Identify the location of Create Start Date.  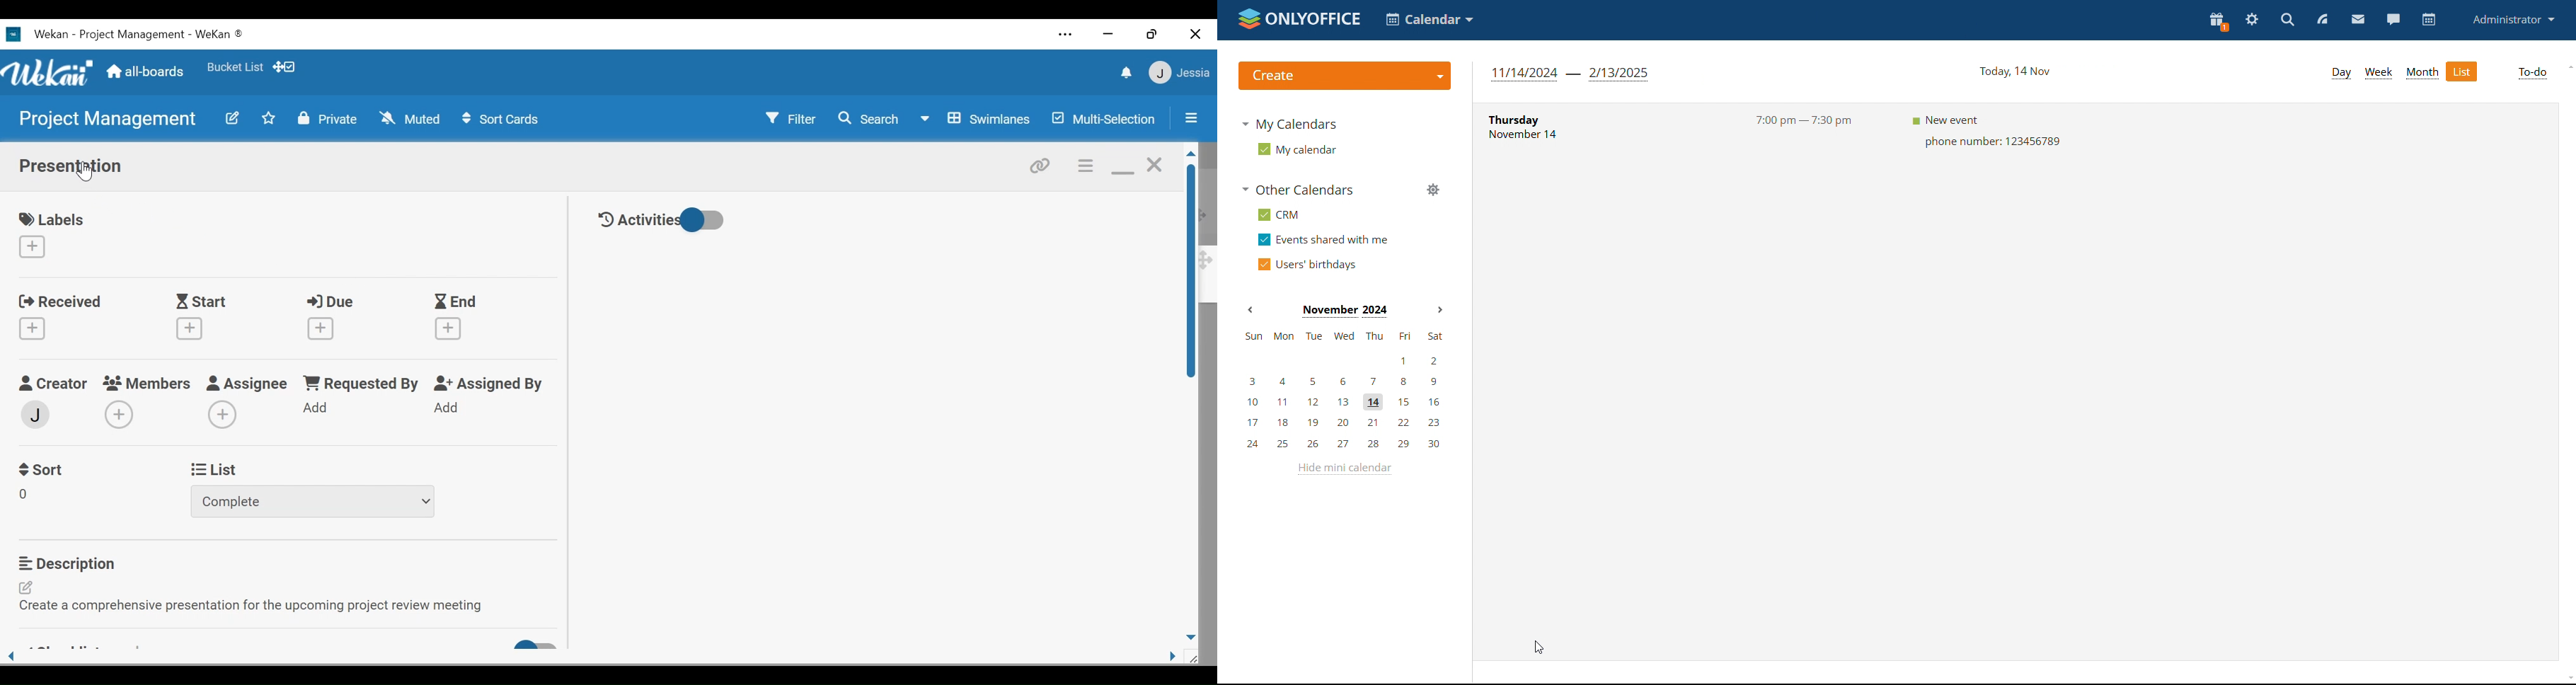
(189, 328).